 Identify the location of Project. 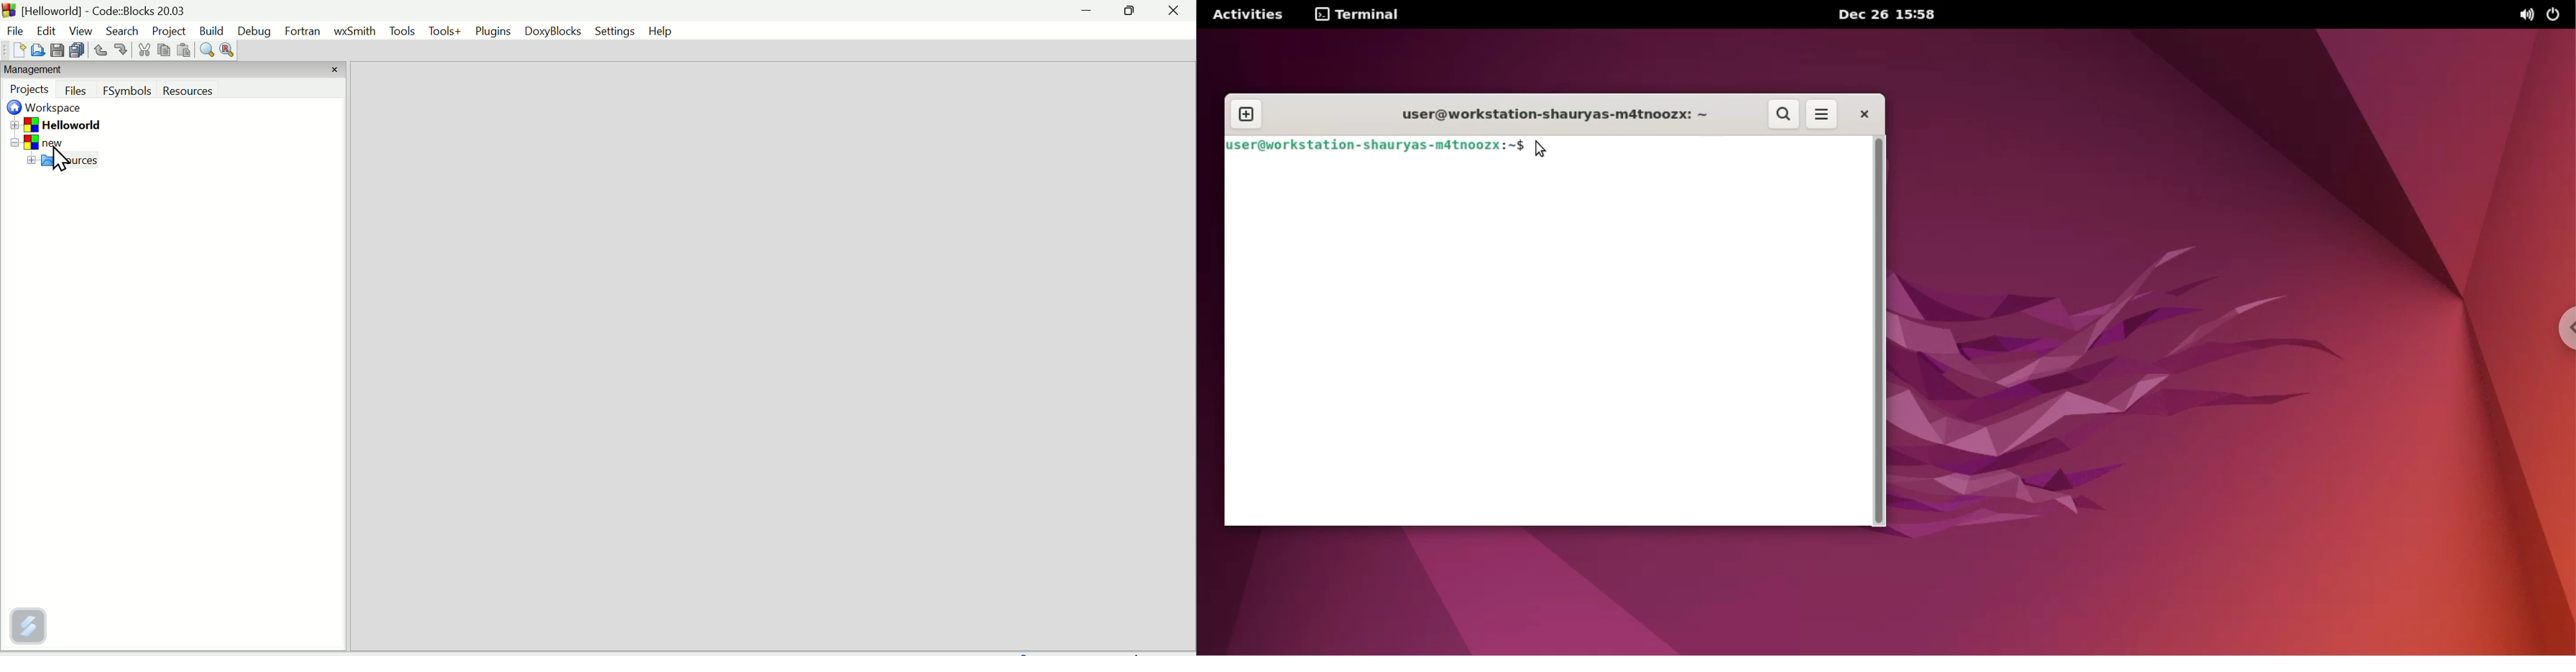
(169, 31).